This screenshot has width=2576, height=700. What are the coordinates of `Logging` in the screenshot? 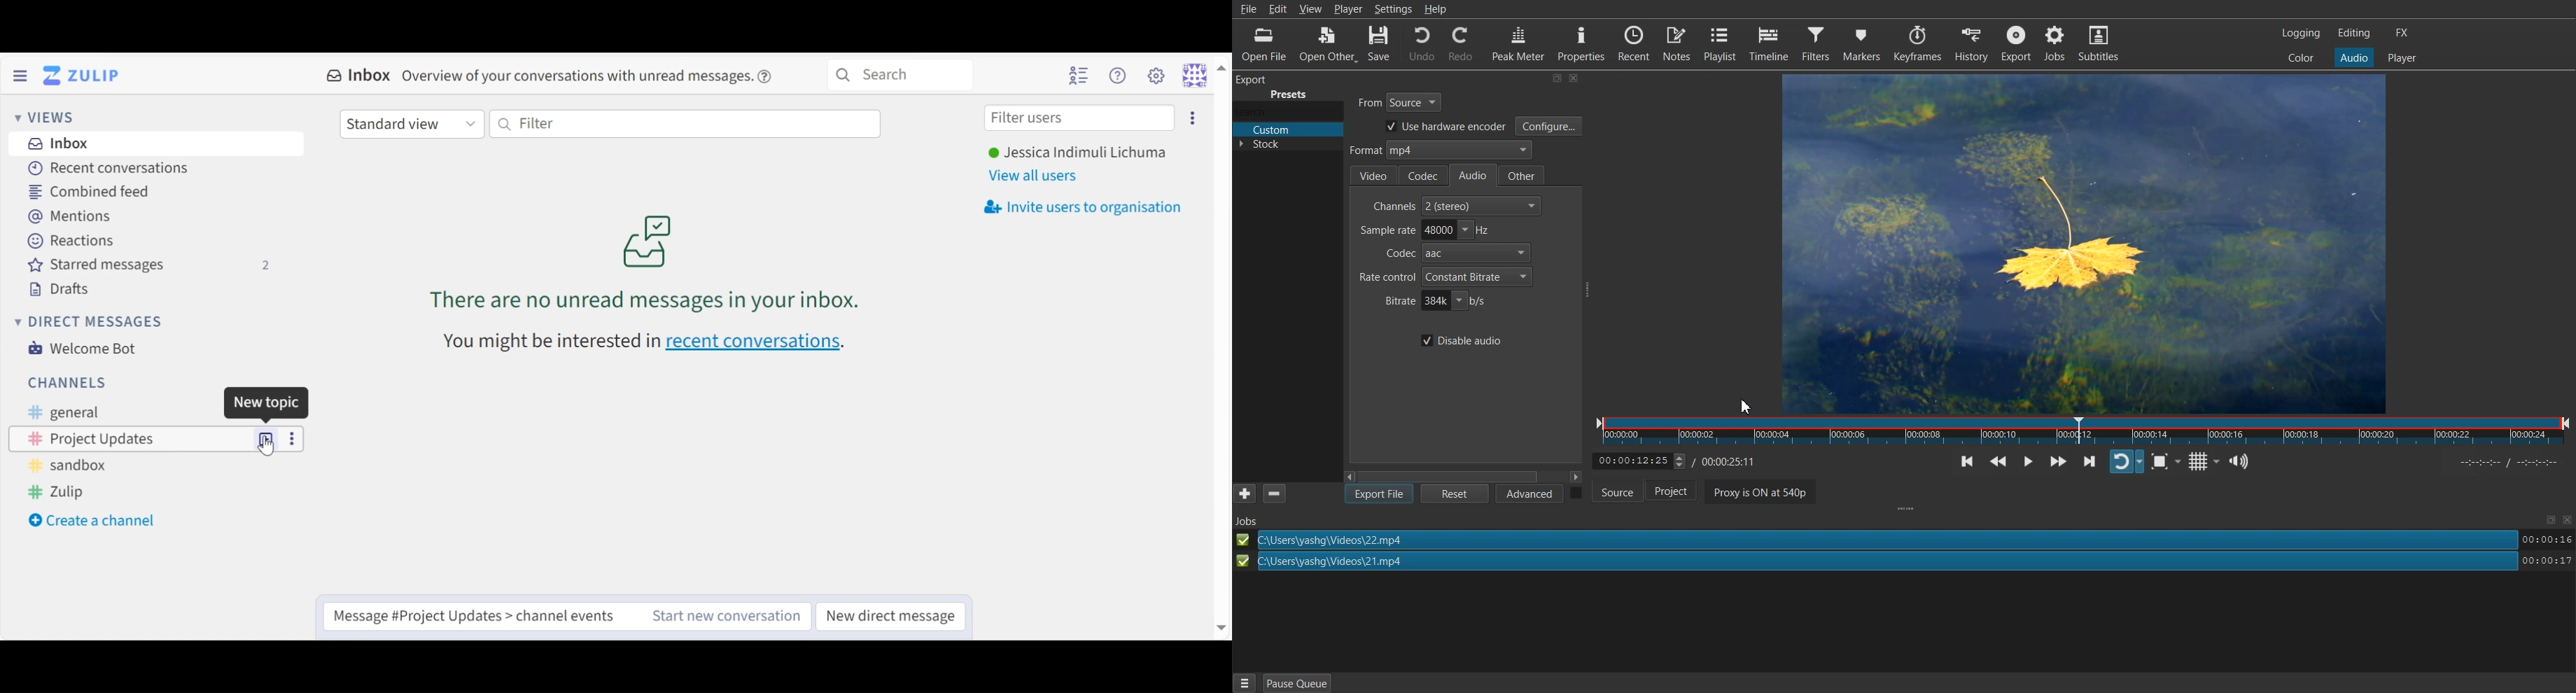 It's located at (2302, 33).